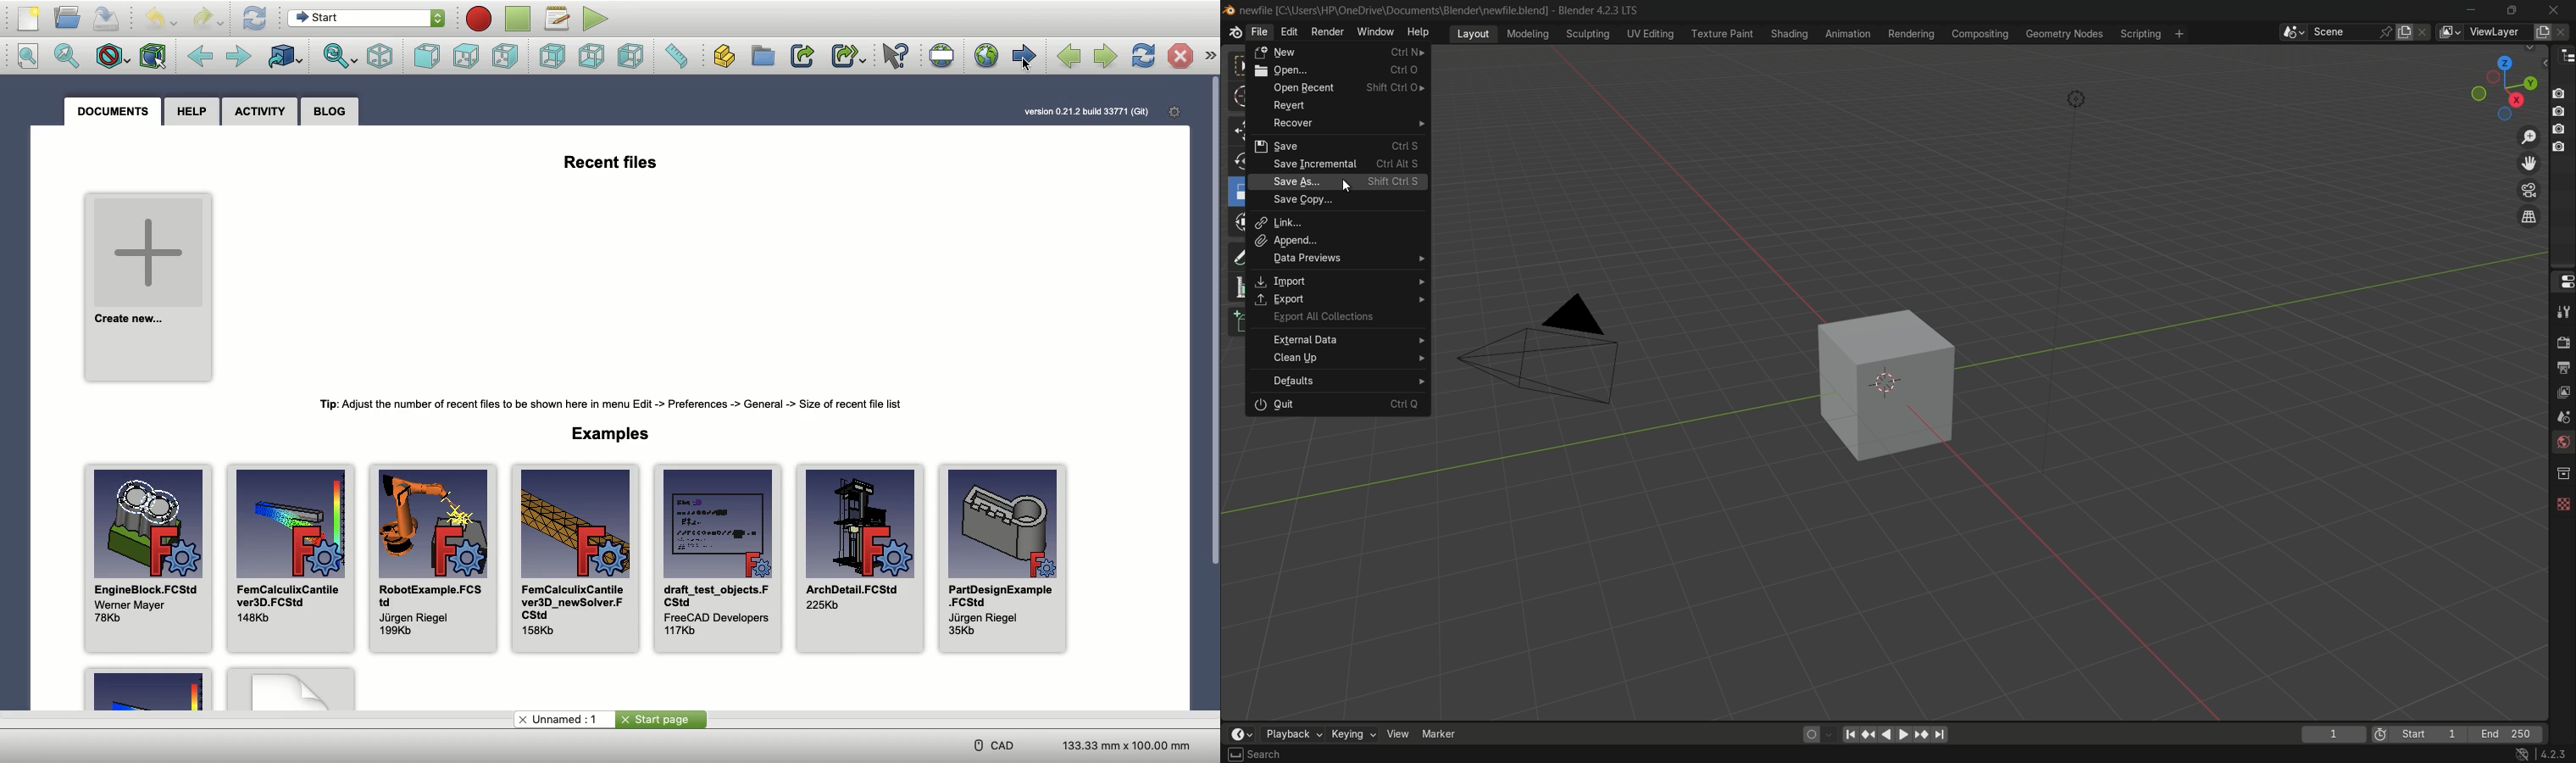 Image resolution: width=2576 pixels, height=784 pixels. Describe the element at coordinates (564, 720) in the screenshot. I see `unnamed: 1` at that location.